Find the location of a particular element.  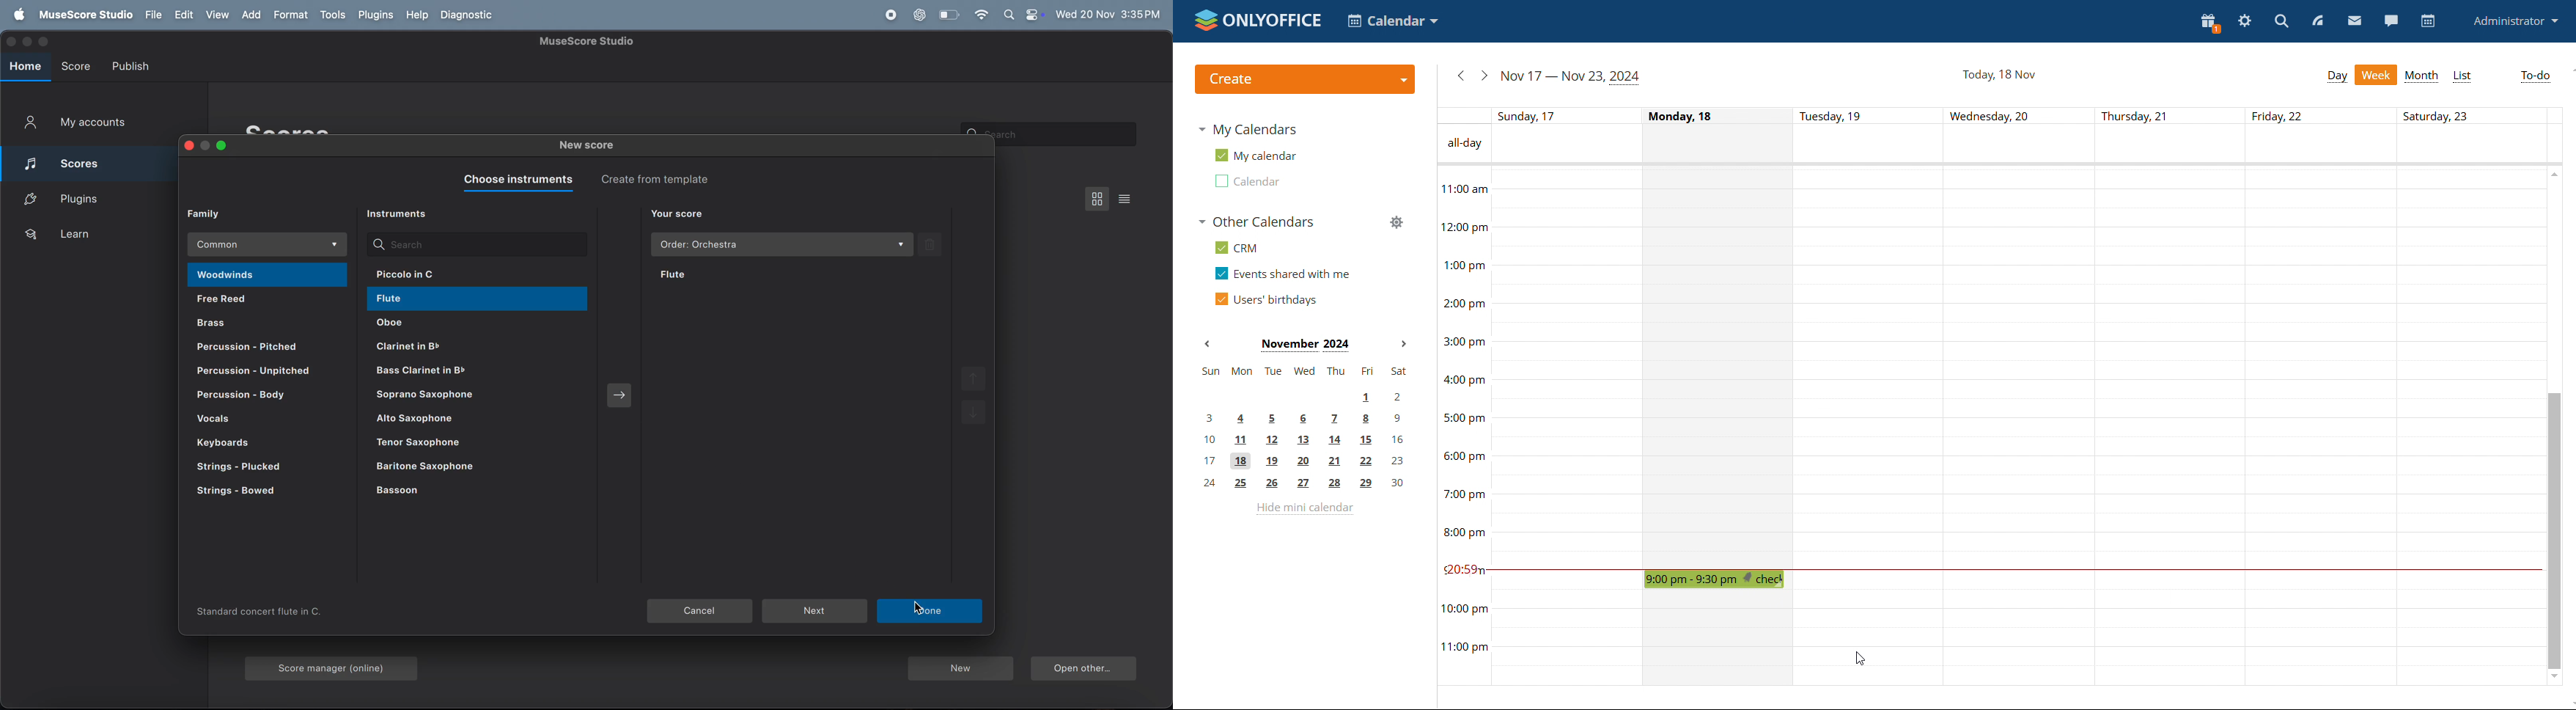

Month on display is located at coordinates (1305, 345).